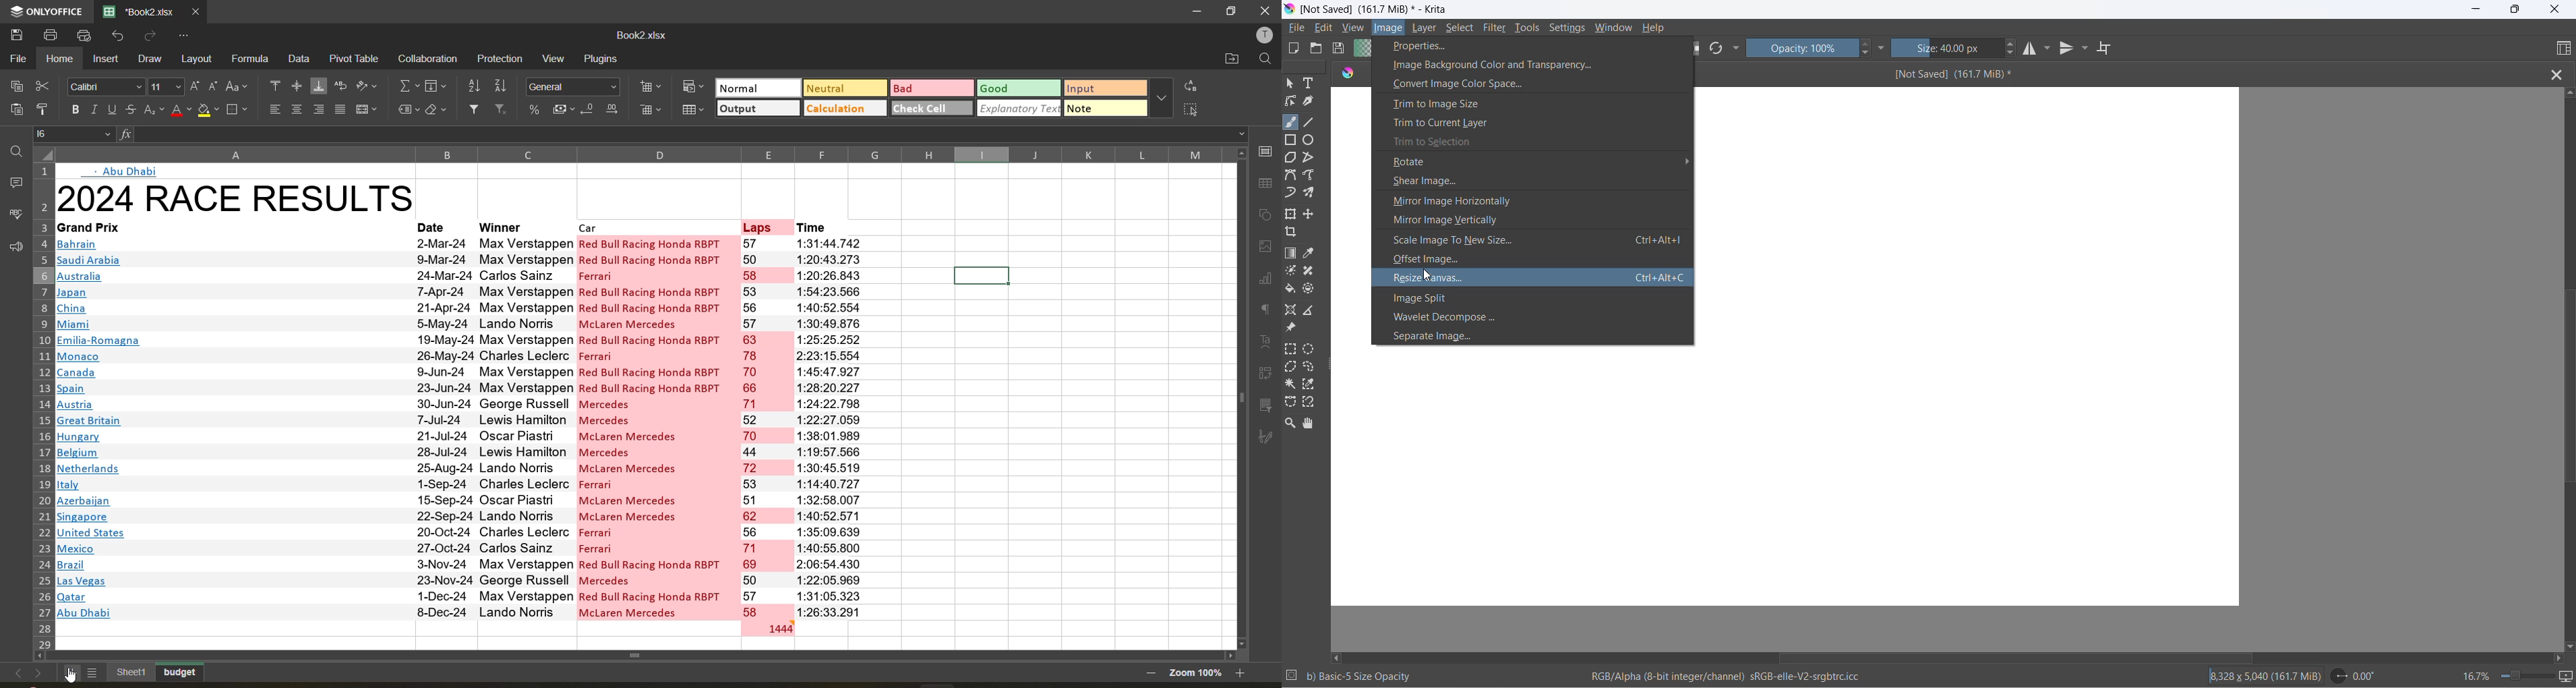  What do you see at coordinates (1230, 11) in the screenshot?
I see `maximize` at bounding box center [1230, 11].